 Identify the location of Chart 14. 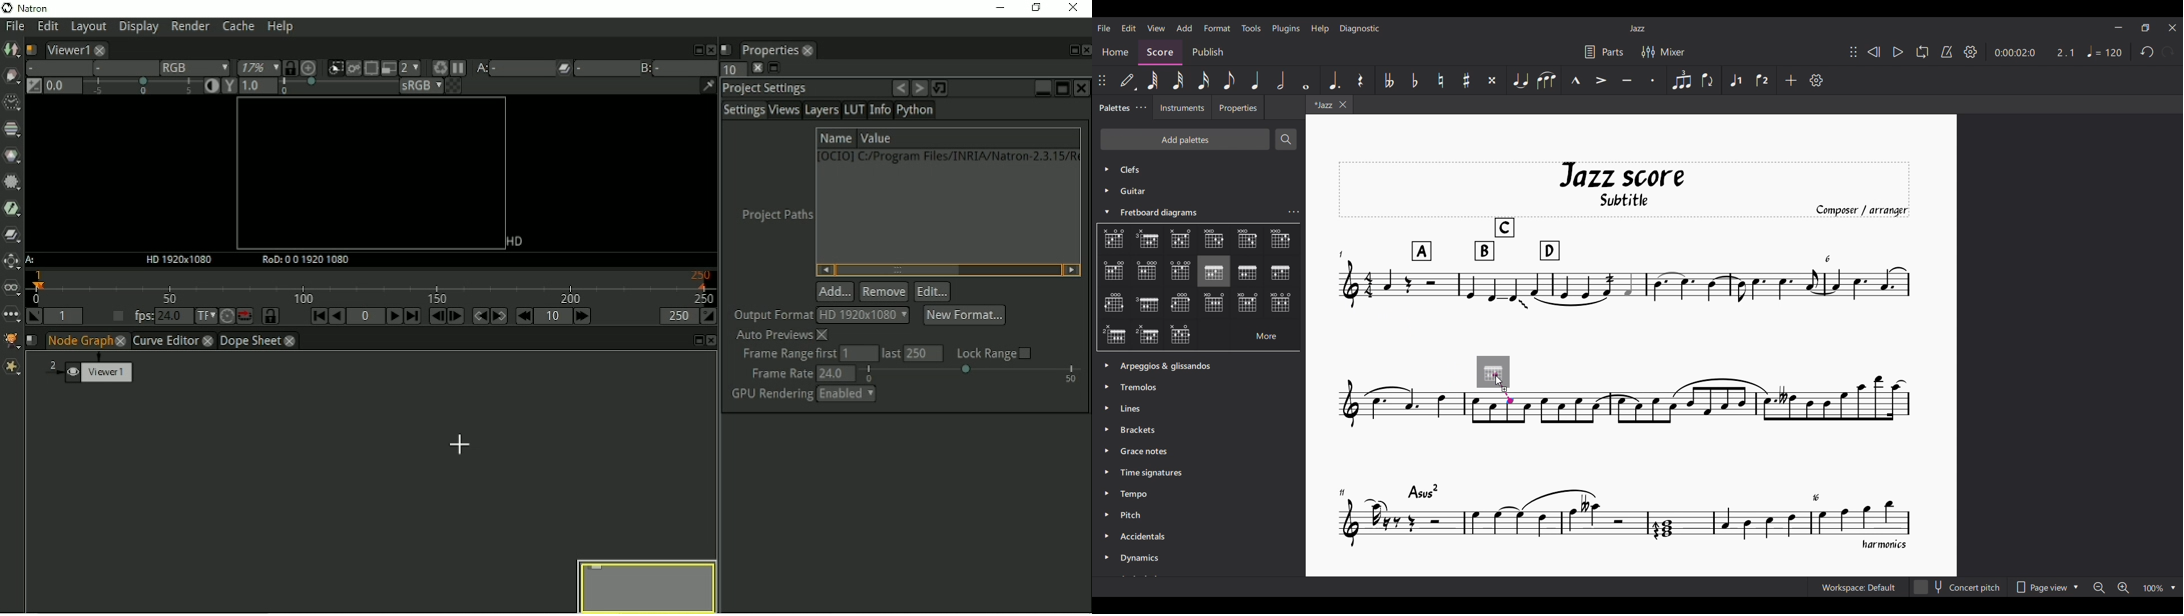
(1181, 304).